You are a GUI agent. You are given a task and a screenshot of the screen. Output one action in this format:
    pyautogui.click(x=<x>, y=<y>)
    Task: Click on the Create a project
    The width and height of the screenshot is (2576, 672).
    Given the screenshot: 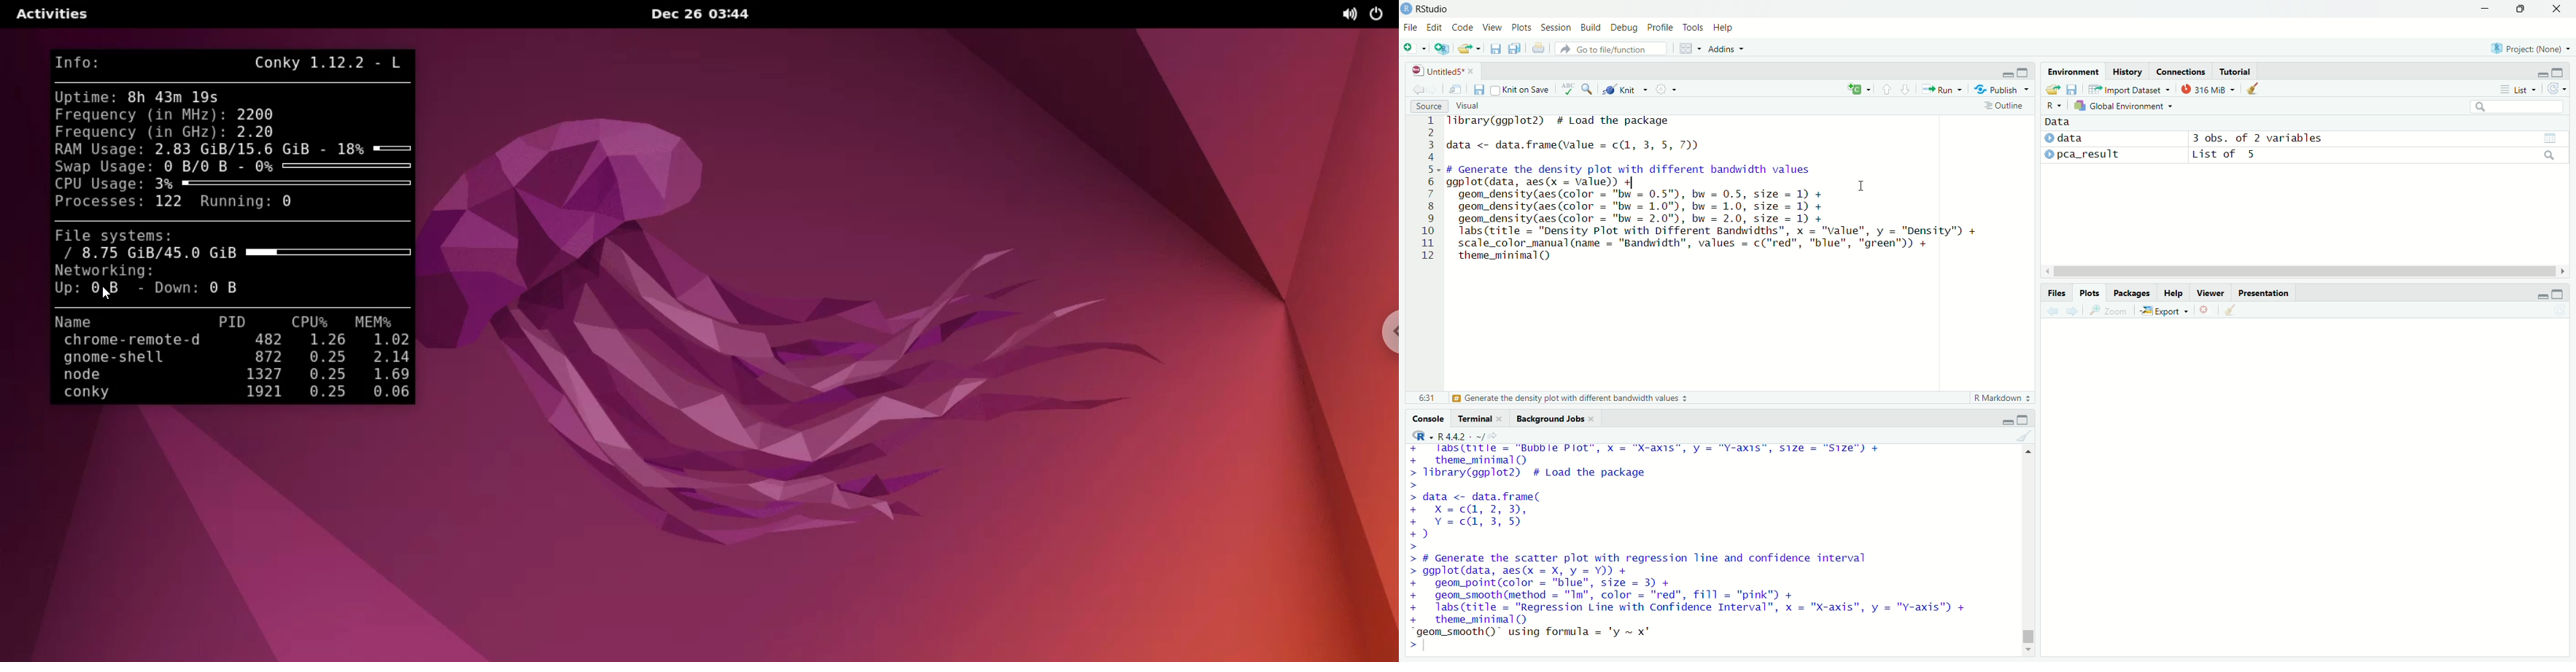 What is the action you would take?
    pyautogui.click(x=1442, y=48)
    